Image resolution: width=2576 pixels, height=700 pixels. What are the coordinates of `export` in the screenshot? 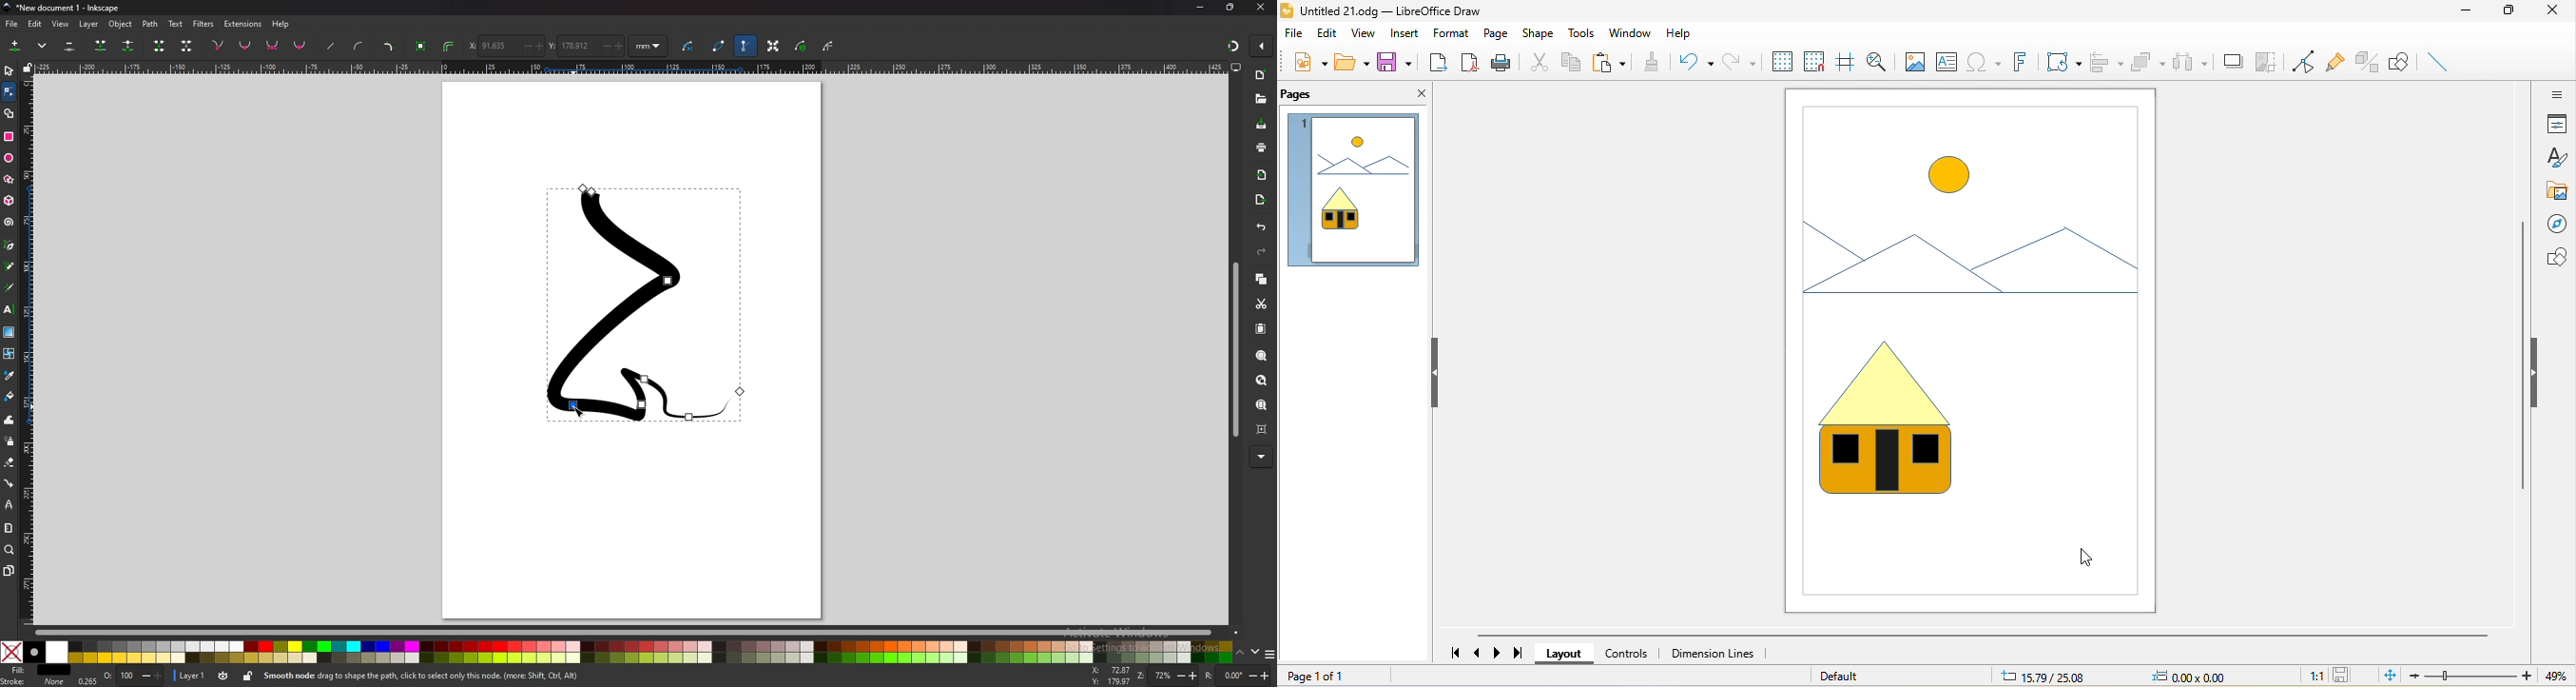 It's located at (1438, 61).